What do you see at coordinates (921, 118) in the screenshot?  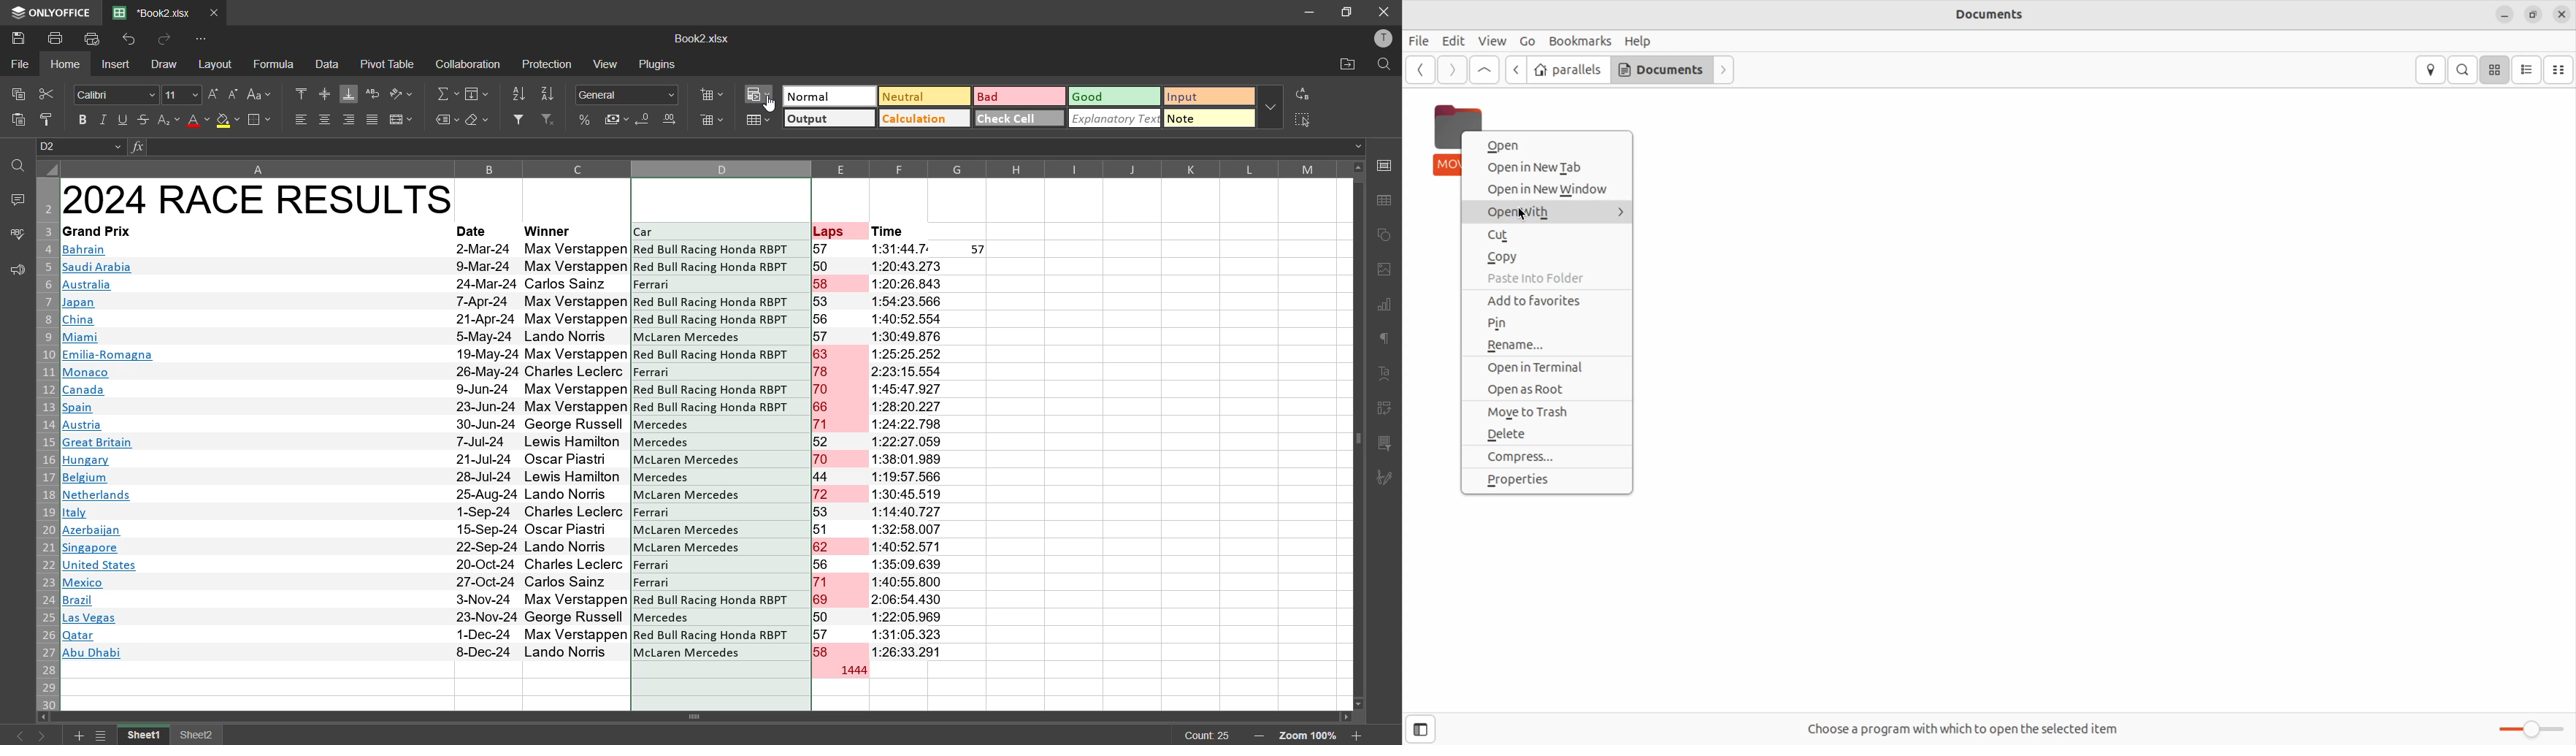 I see `calculation` at bounding box center [921, 118].